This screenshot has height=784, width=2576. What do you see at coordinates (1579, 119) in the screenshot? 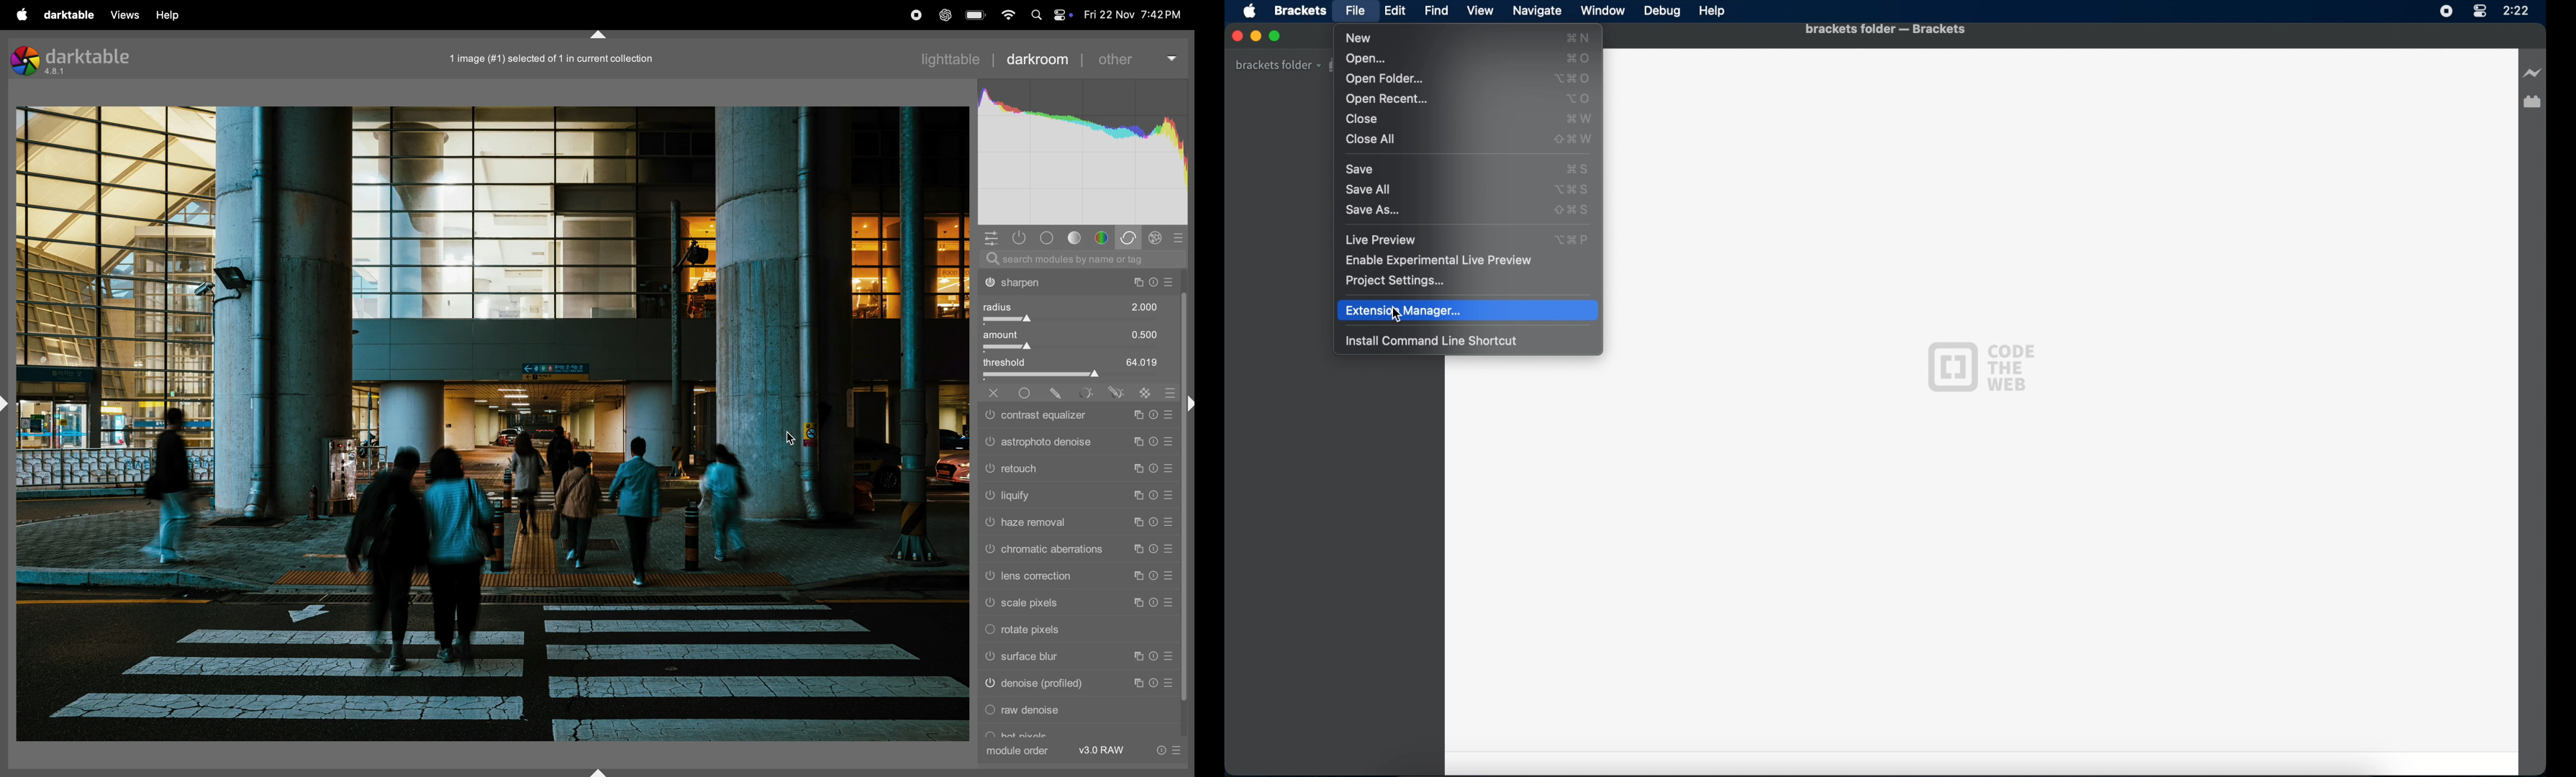
I see `close shortcut` at bounding box center [1579, 119].